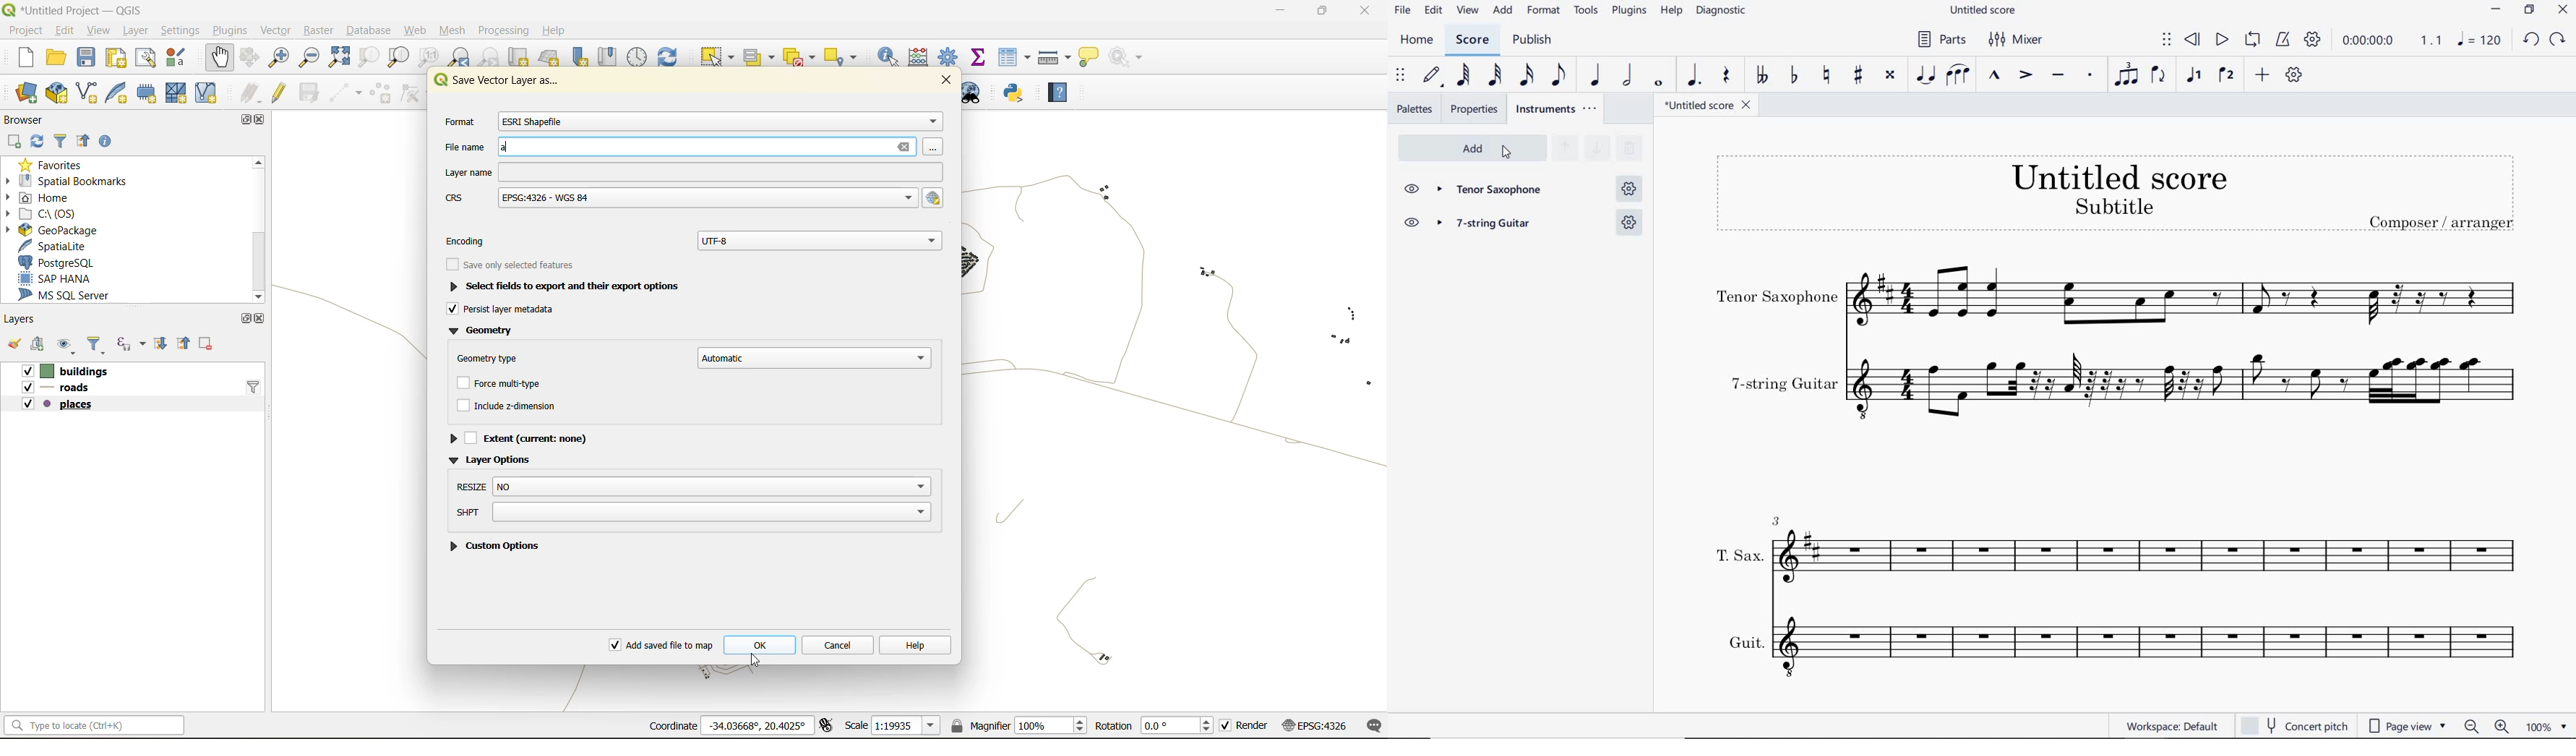  I want to click on enable properties, so click(106, 142).